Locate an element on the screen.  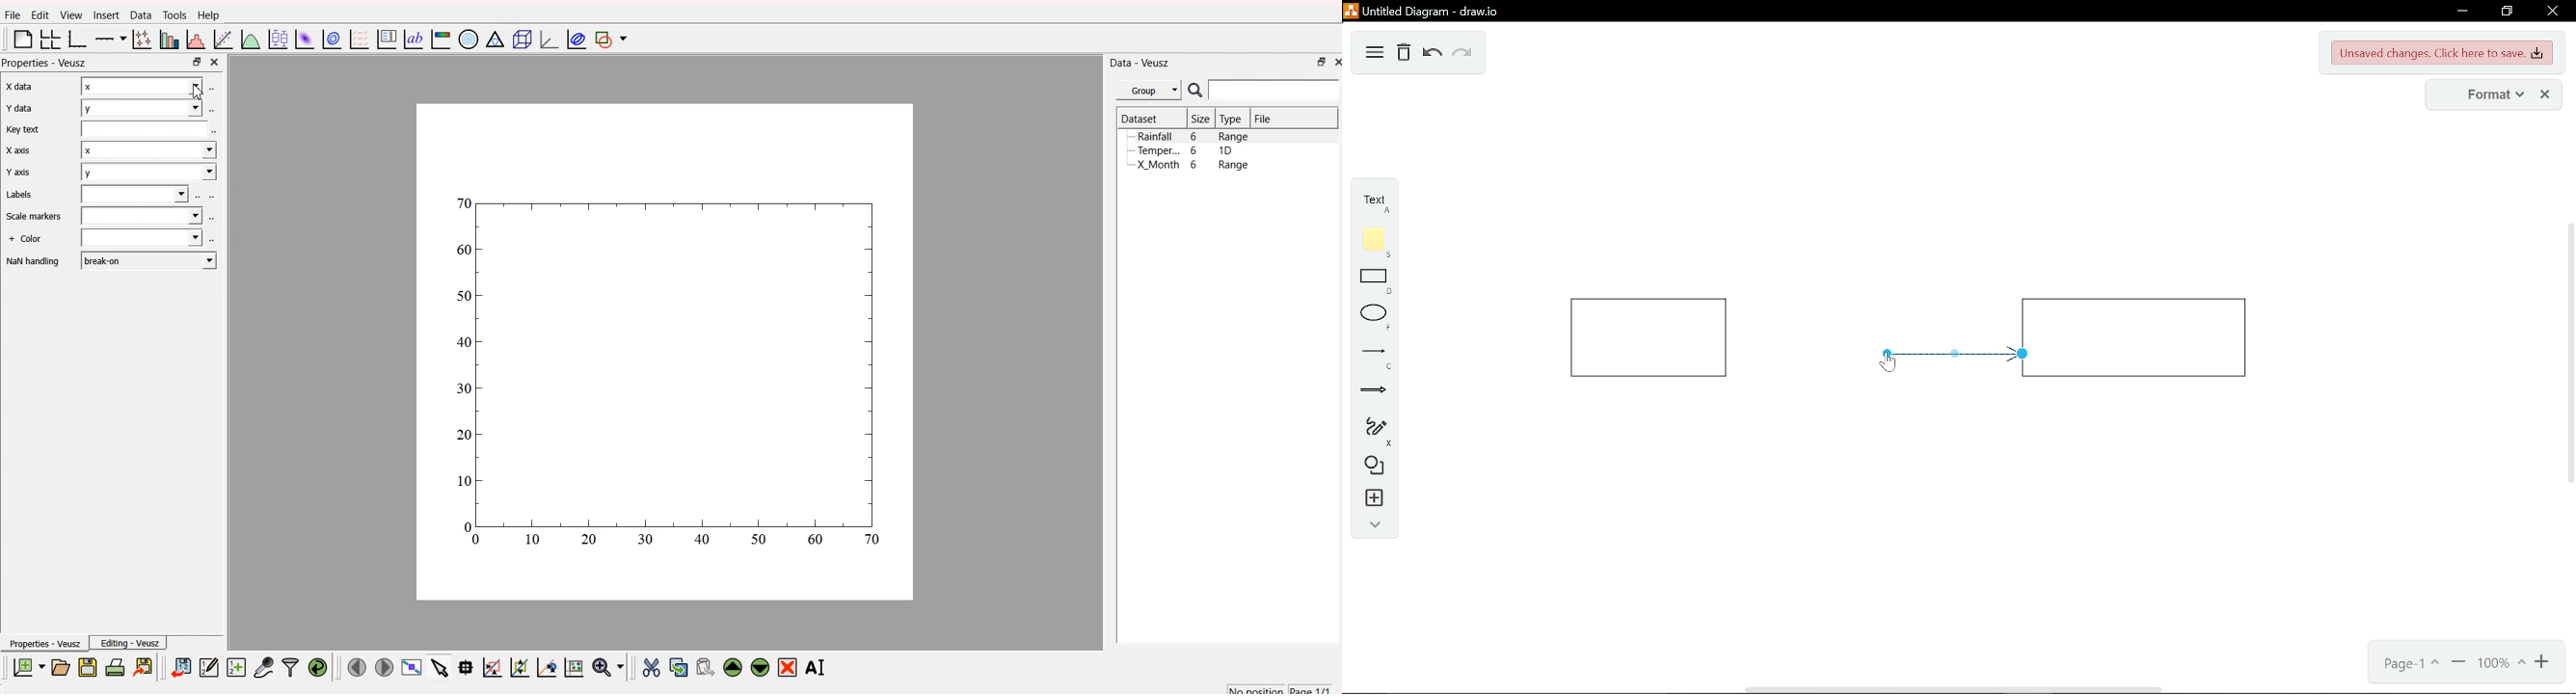
Y data is located at coordinates (18, 109).